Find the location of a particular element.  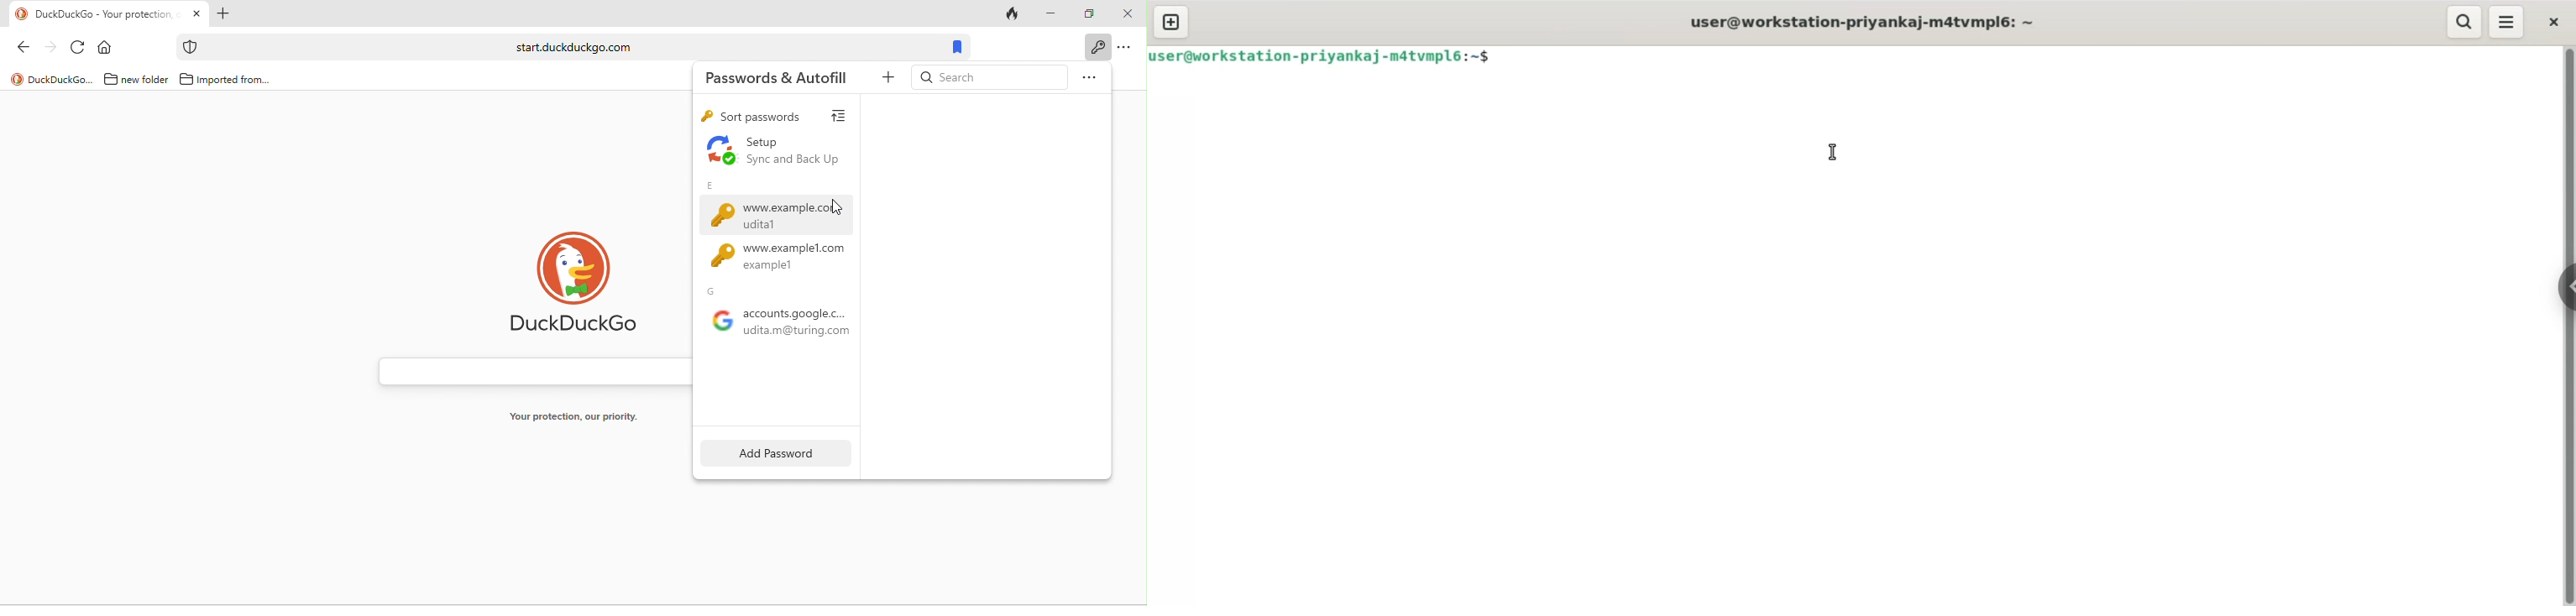

user@workstation-priyankaj-m4atvmpl6:~ is located at coordinates (1862, 22).